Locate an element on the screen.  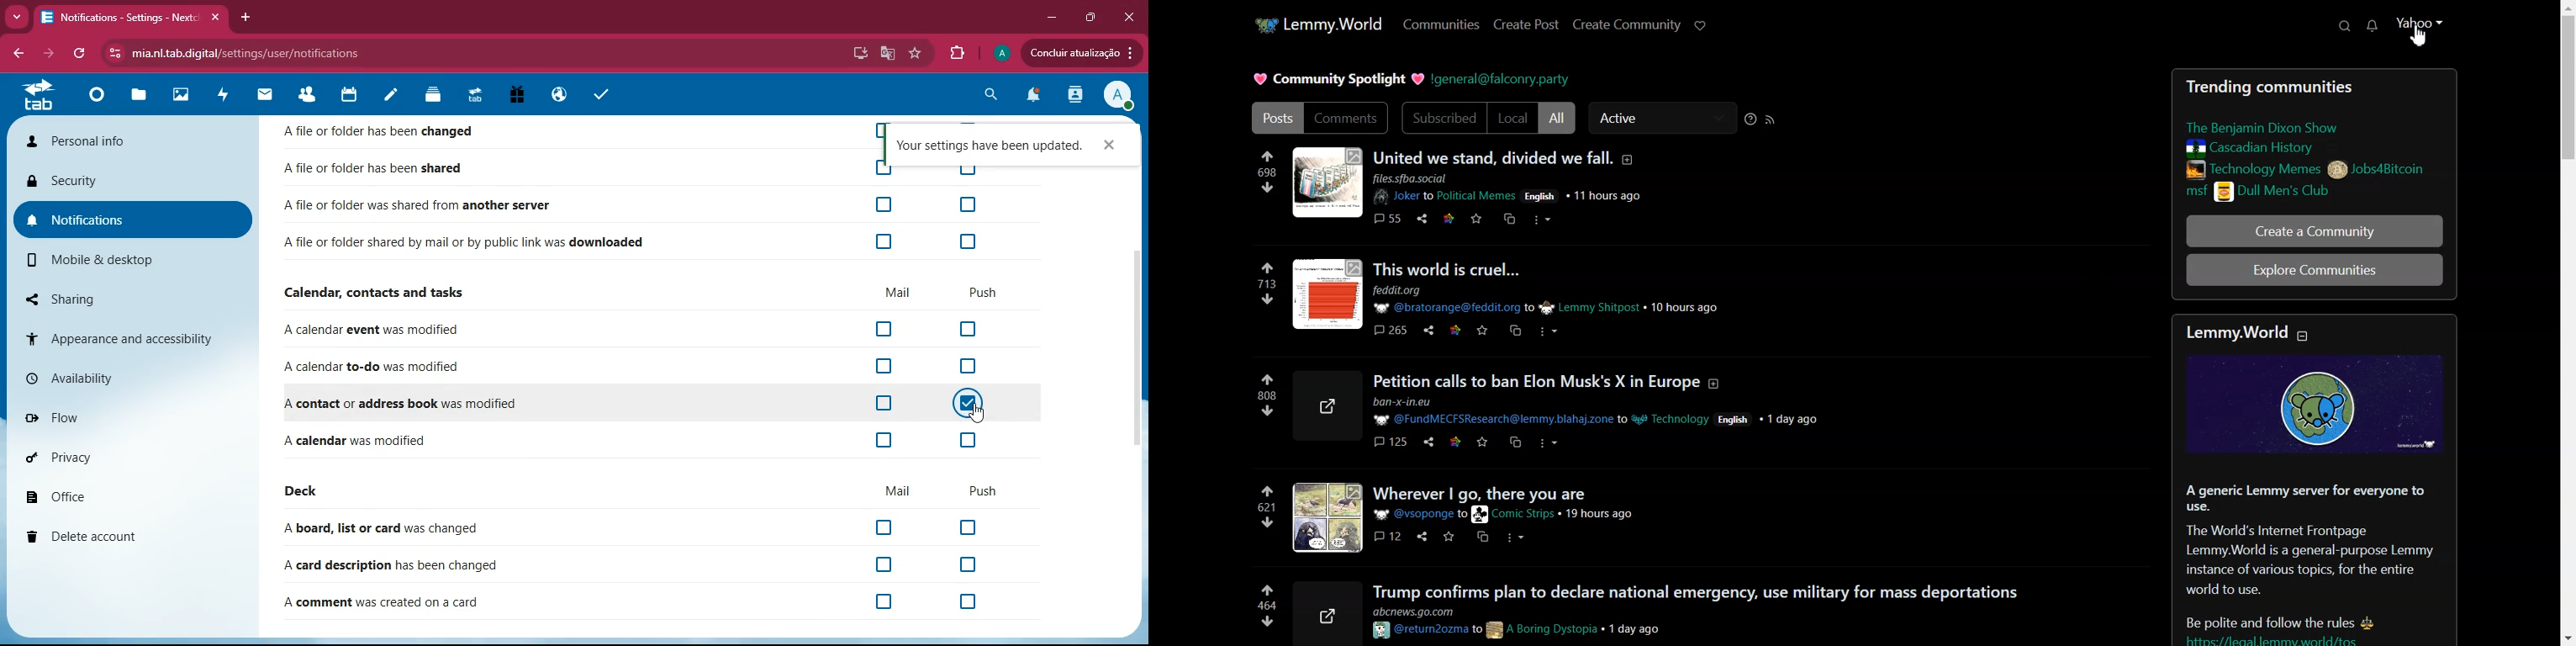
profile picture is located at coordinates (1325, 297).